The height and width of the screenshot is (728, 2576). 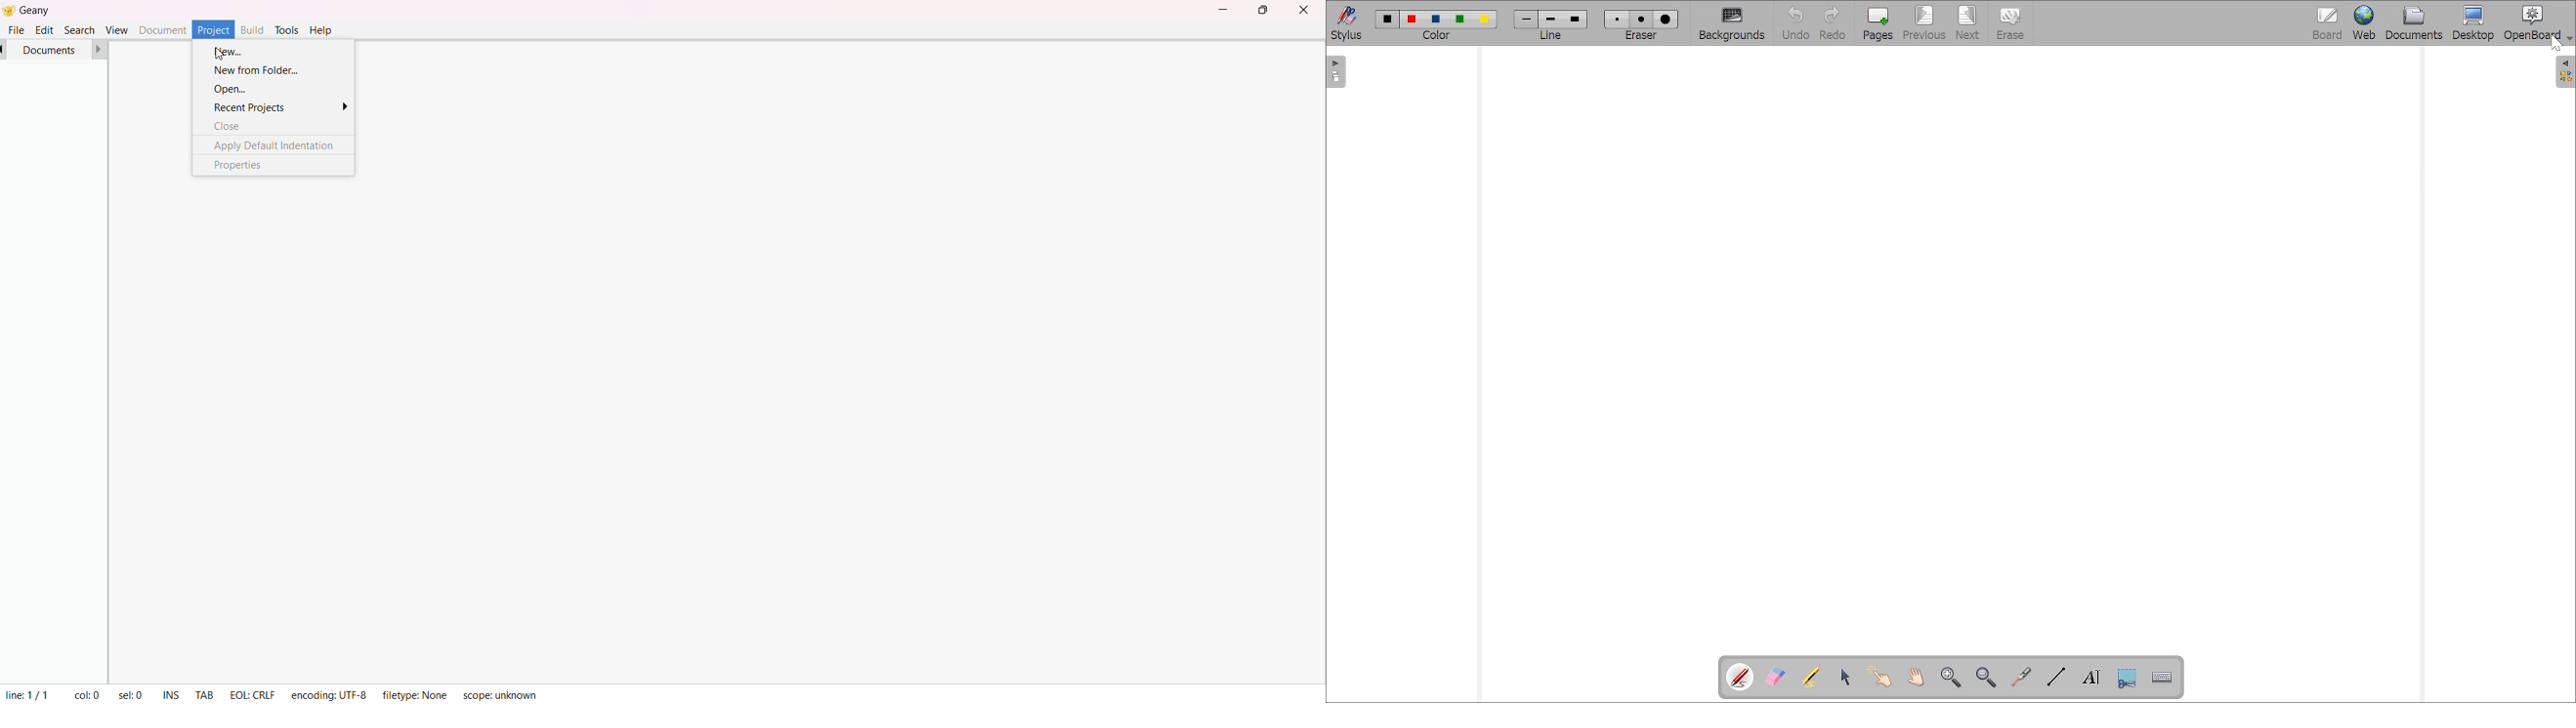 What do you see at coordinates (229, 128) in the screenshot?
I see `close` at bounding box center [229, 128].